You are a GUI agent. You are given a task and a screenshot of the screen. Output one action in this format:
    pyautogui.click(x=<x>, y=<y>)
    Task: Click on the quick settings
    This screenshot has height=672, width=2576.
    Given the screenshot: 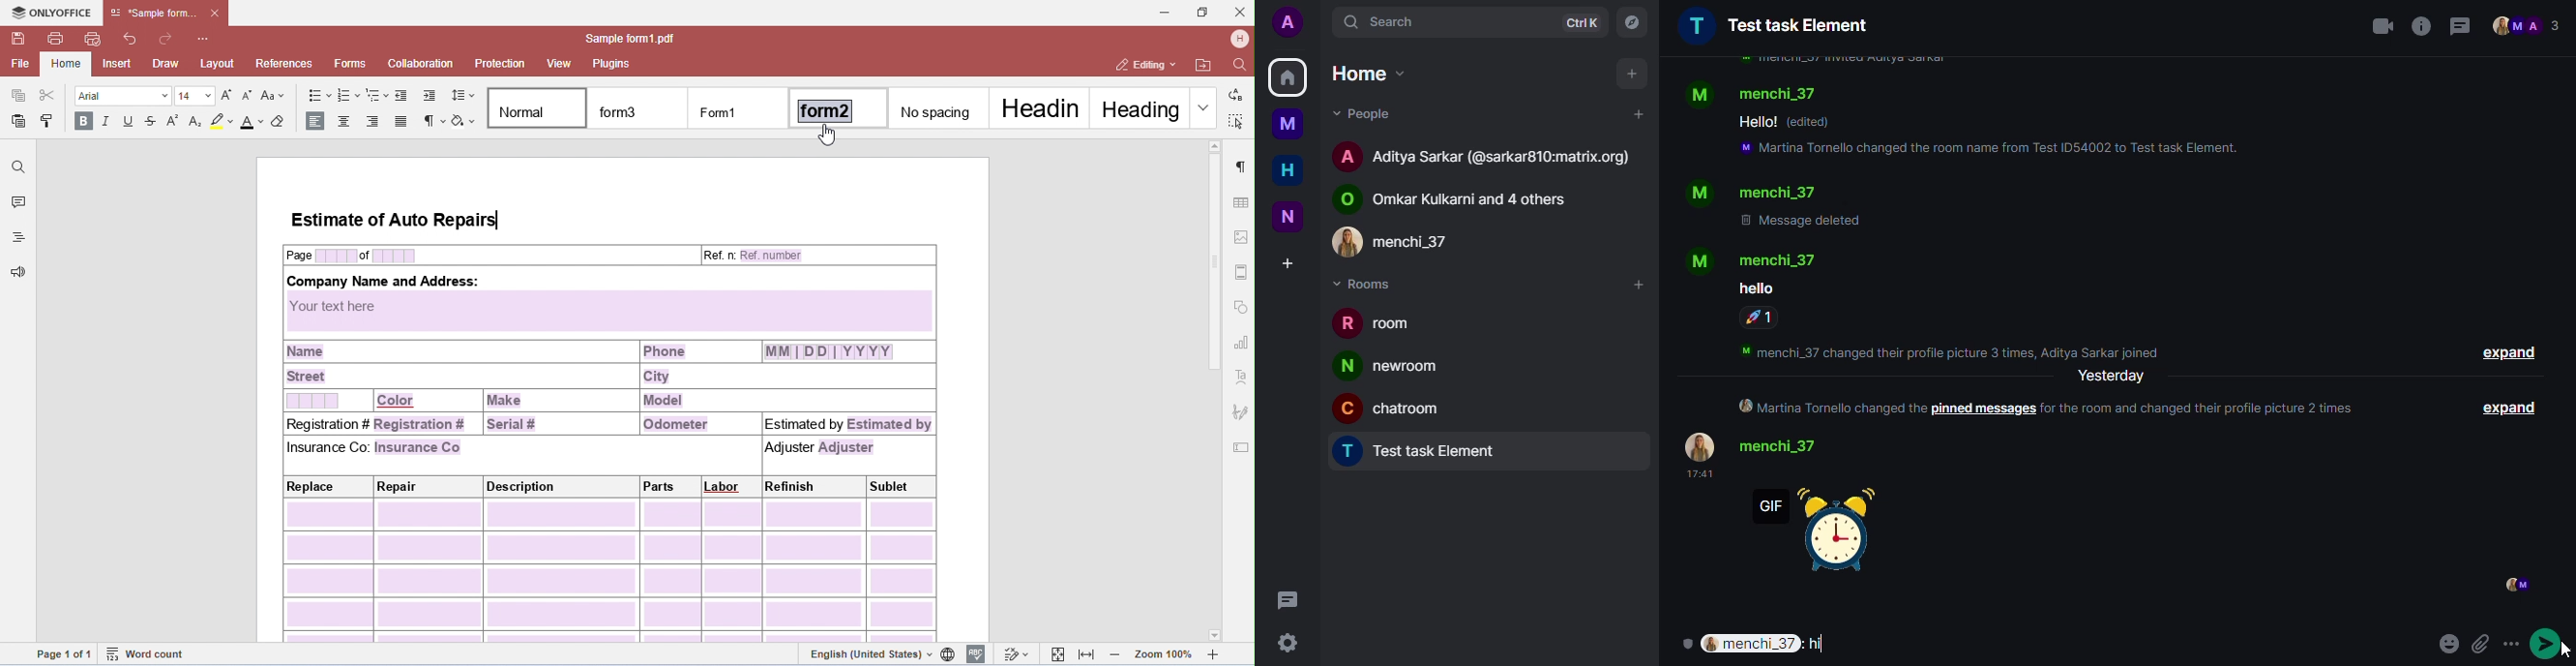 What is the action you would take?
    pyautogui.click(x=1286, y=645)
    